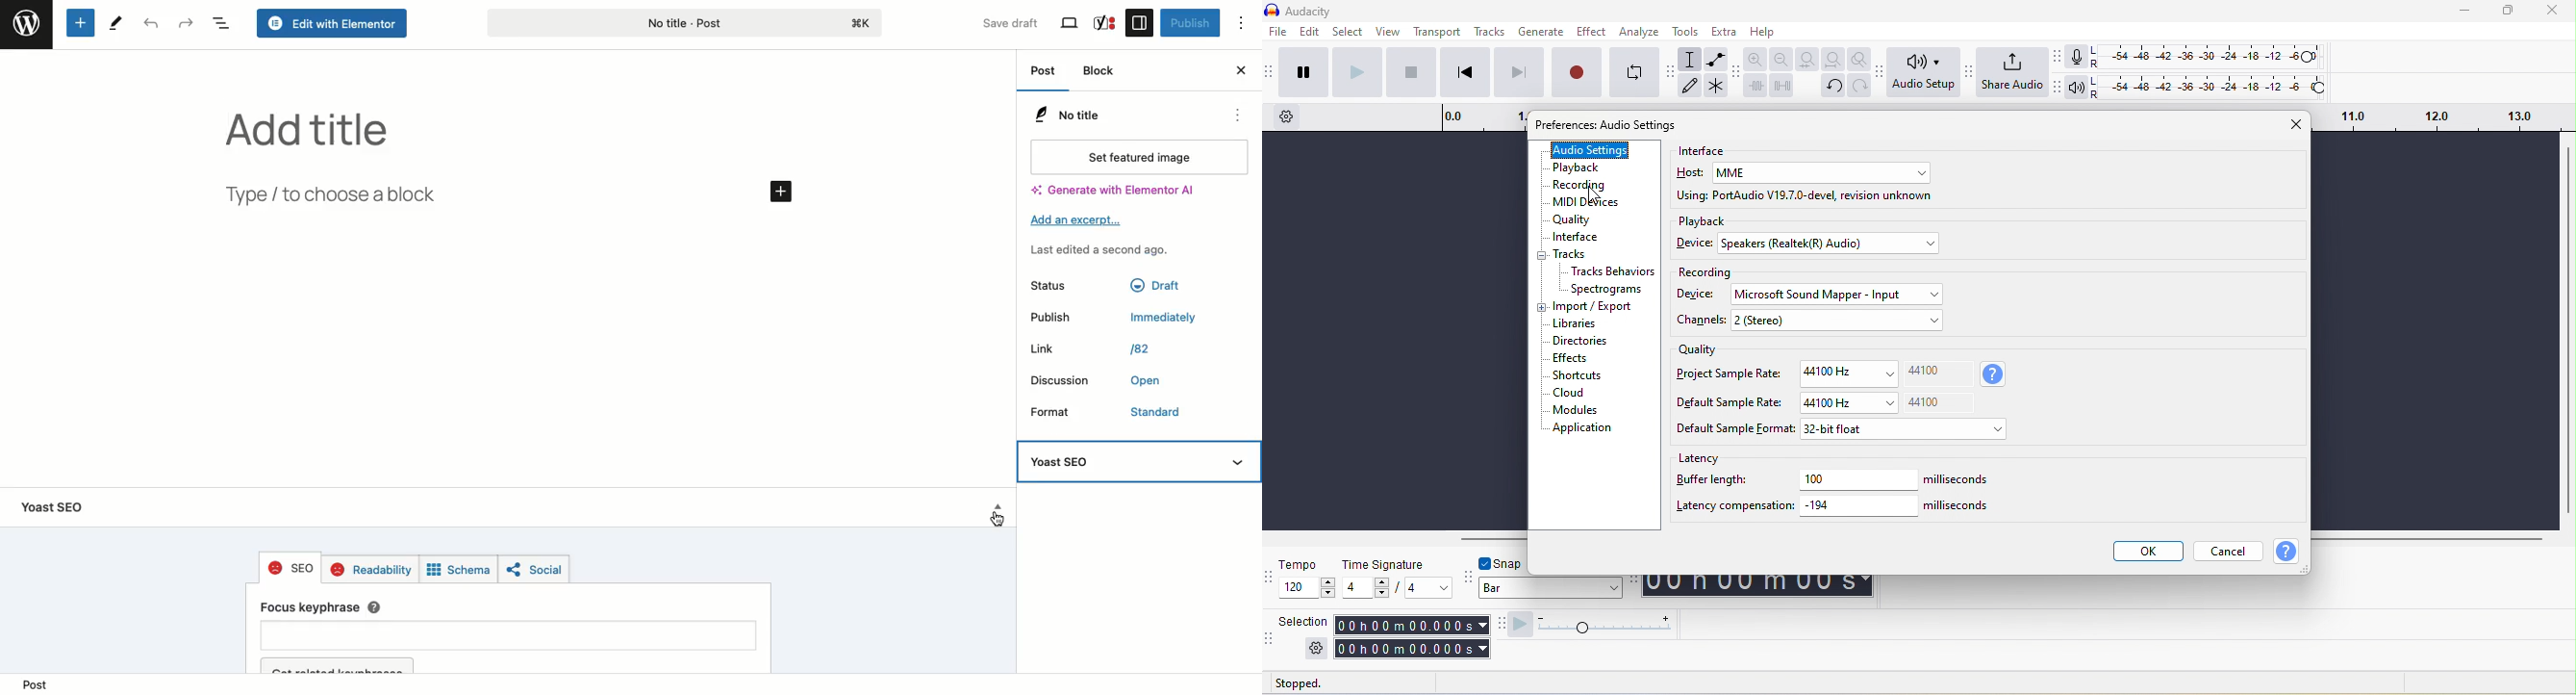 The height and width of the screenshot is (700, 2576). I want to click on Social, so click(534, 570).